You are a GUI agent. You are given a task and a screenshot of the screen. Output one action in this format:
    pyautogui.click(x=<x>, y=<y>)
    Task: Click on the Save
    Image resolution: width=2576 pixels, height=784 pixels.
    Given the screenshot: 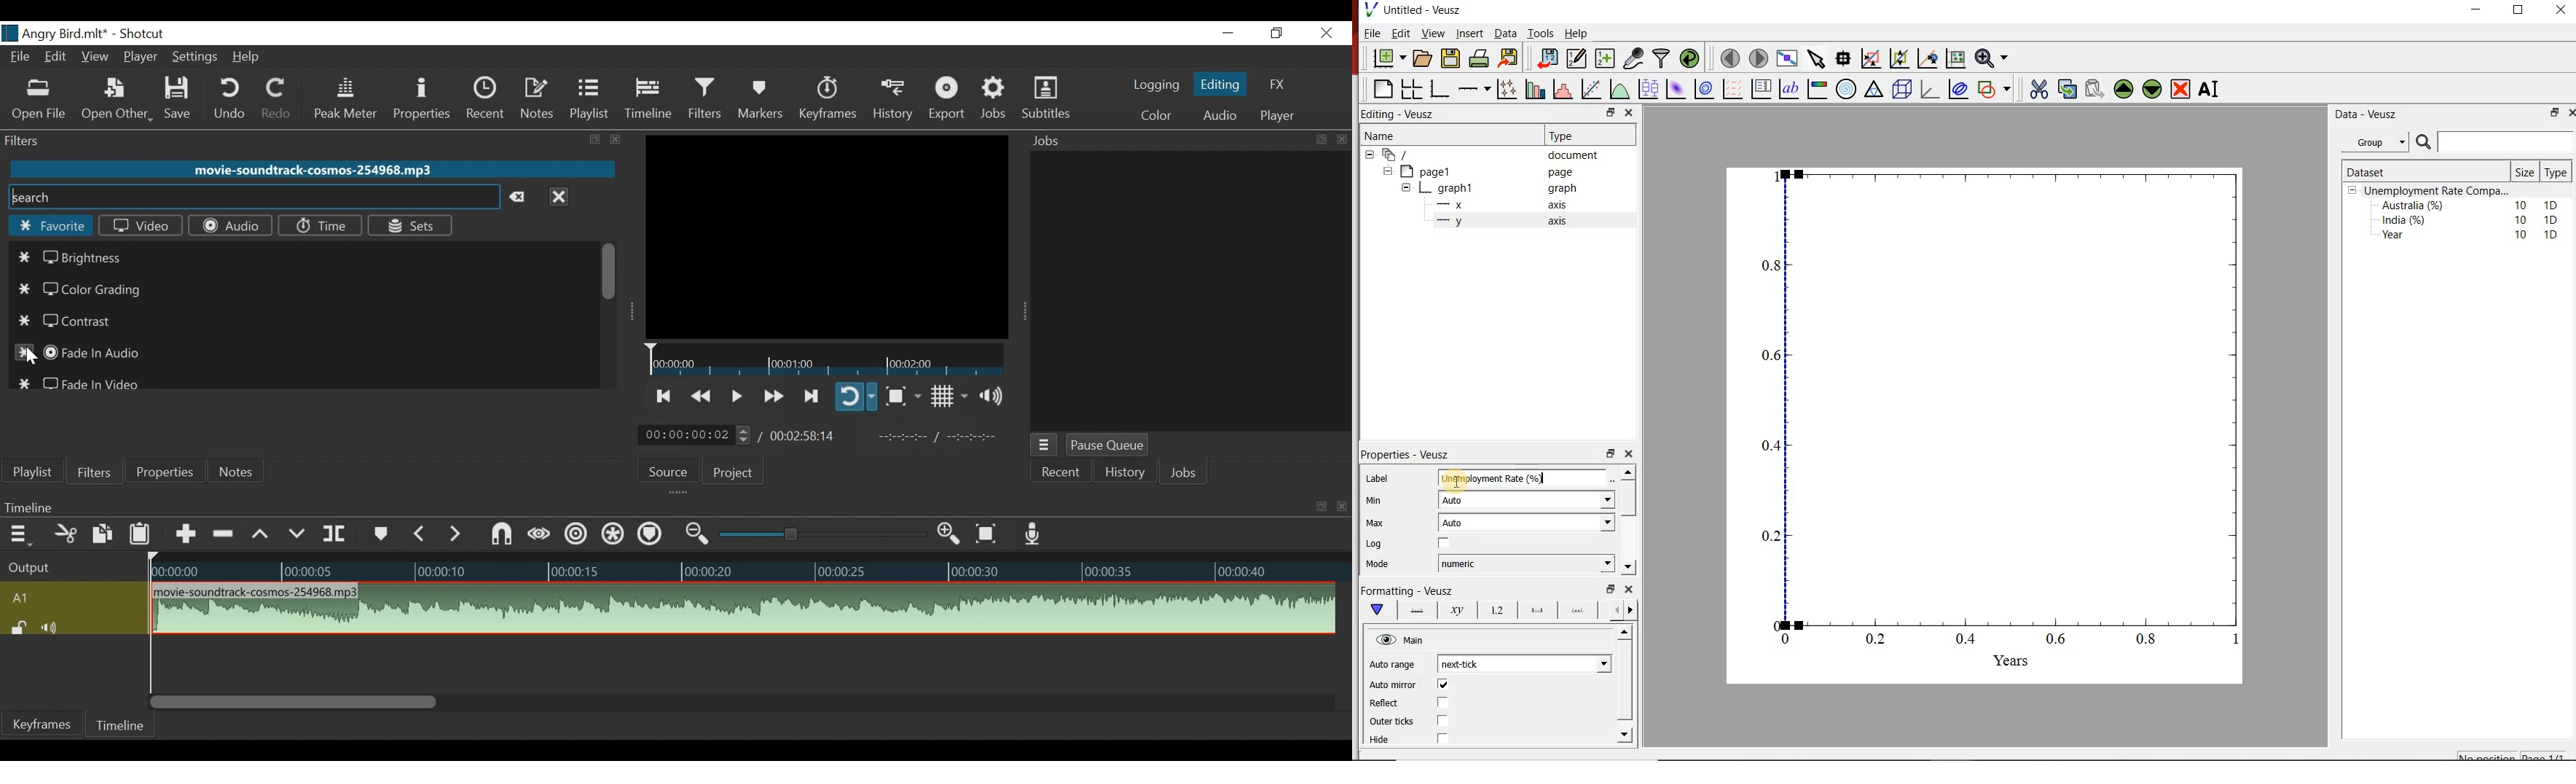 What is the action you would take?
    pyautogui.click(x=180, y=100)
    